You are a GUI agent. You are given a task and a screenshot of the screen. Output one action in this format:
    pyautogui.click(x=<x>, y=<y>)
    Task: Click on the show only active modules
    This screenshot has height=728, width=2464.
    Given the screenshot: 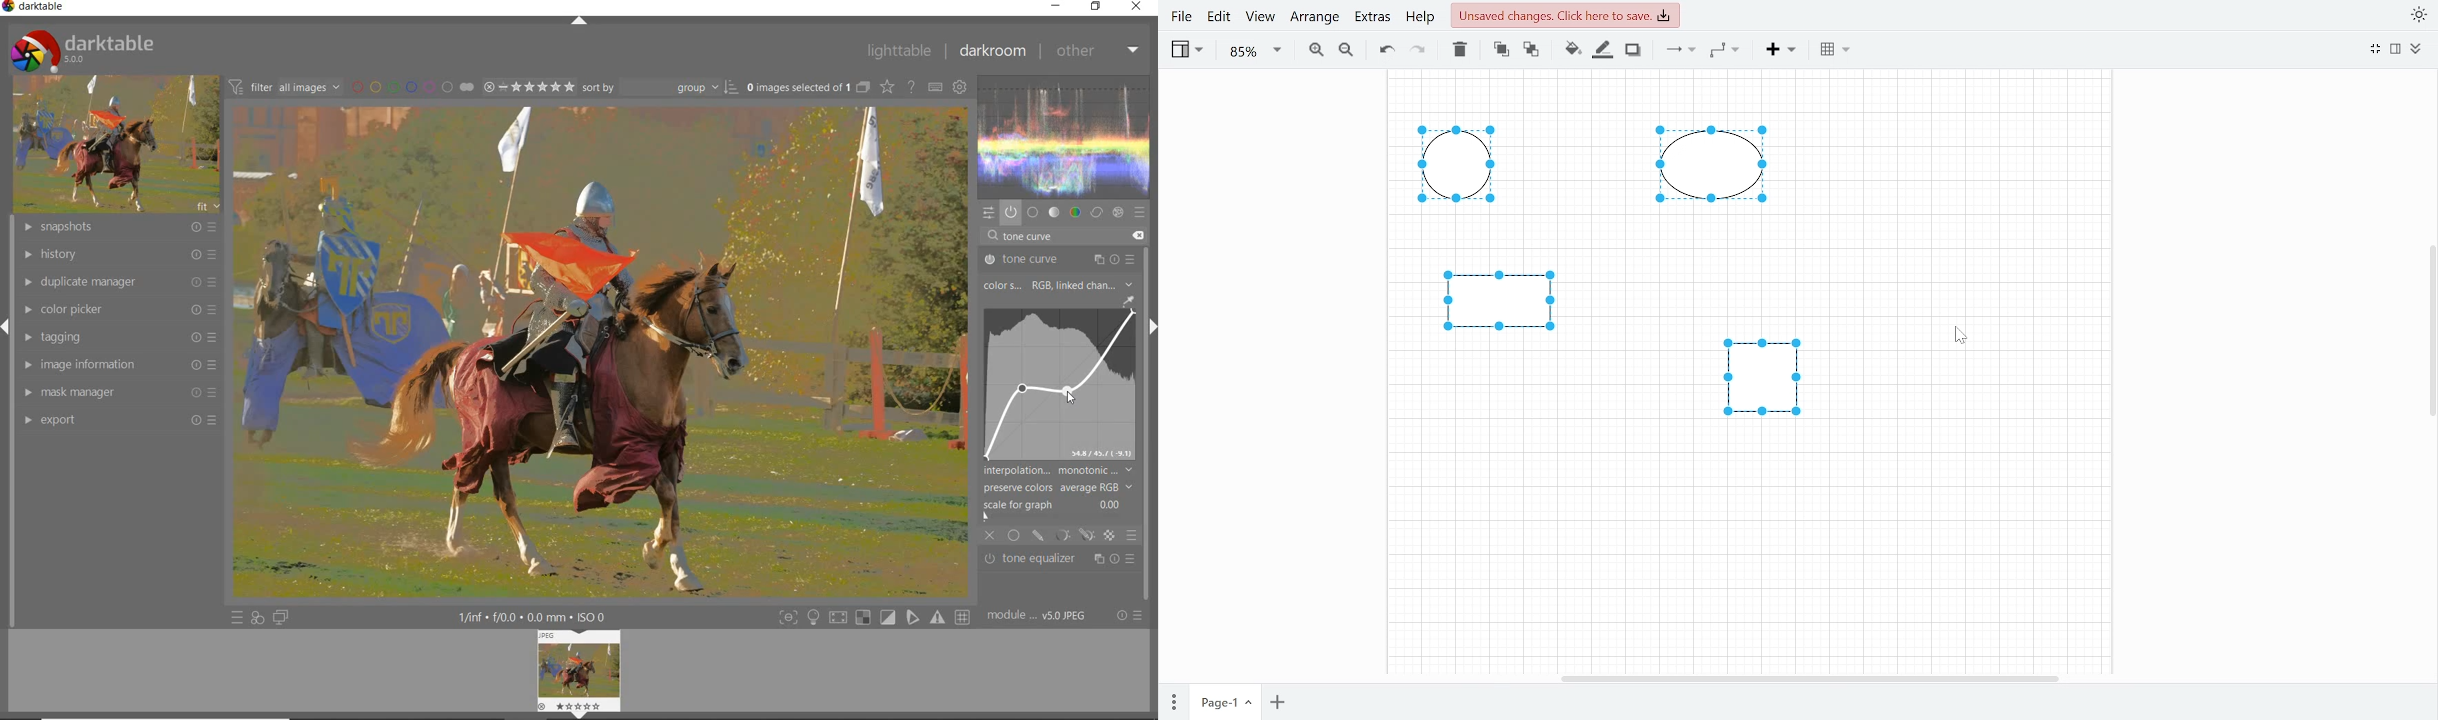 What is the action you would take?
    pyautogui.click(x=1011, y=213)
    